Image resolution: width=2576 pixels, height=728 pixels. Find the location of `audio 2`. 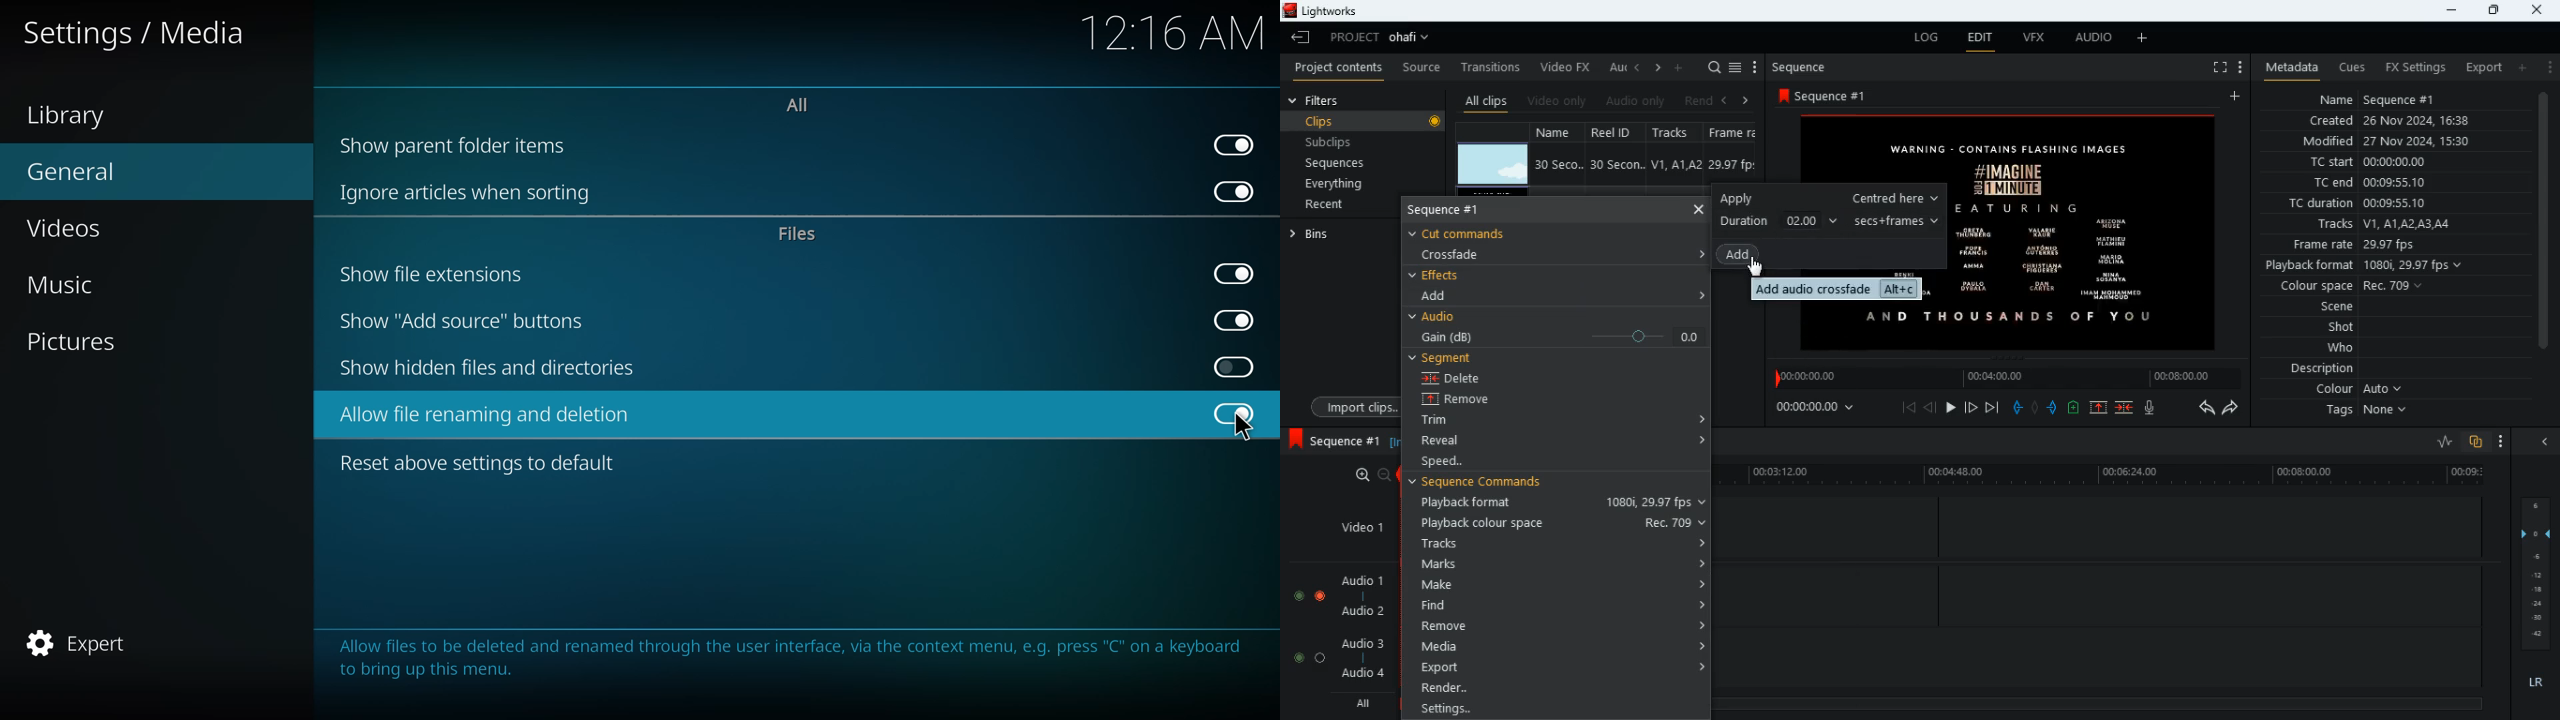

audio 2 is located at coordinates (1358, 613).